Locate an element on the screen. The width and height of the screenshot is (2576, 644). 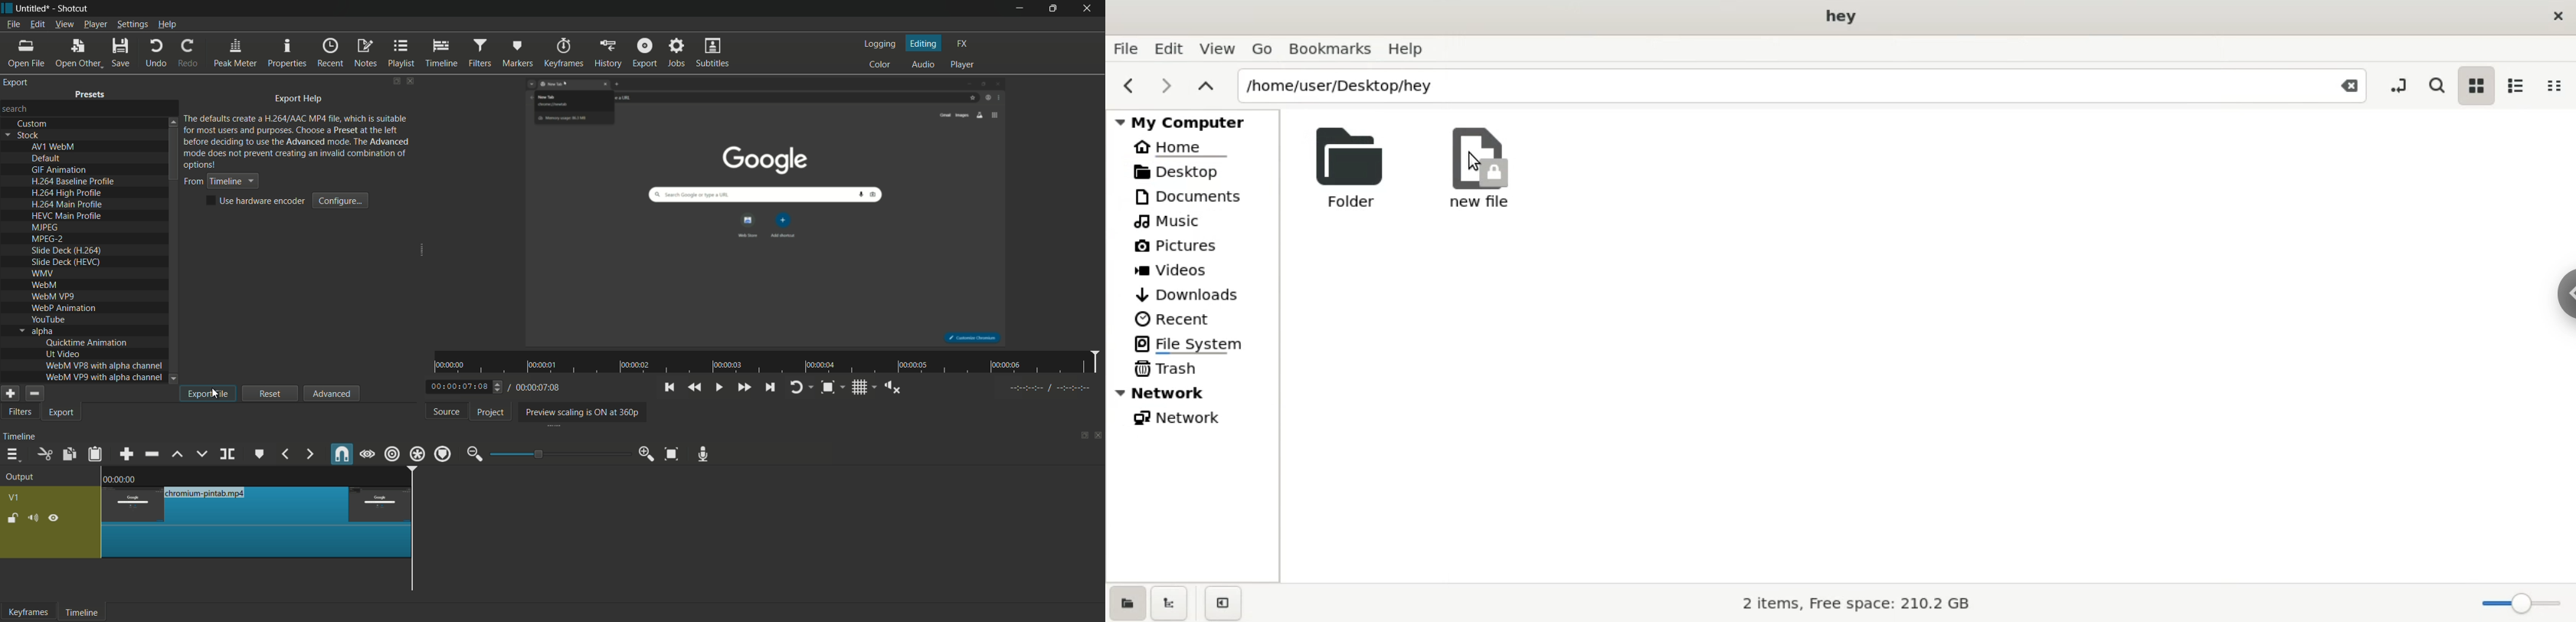
maximize is located at coordinates (1053, 9).